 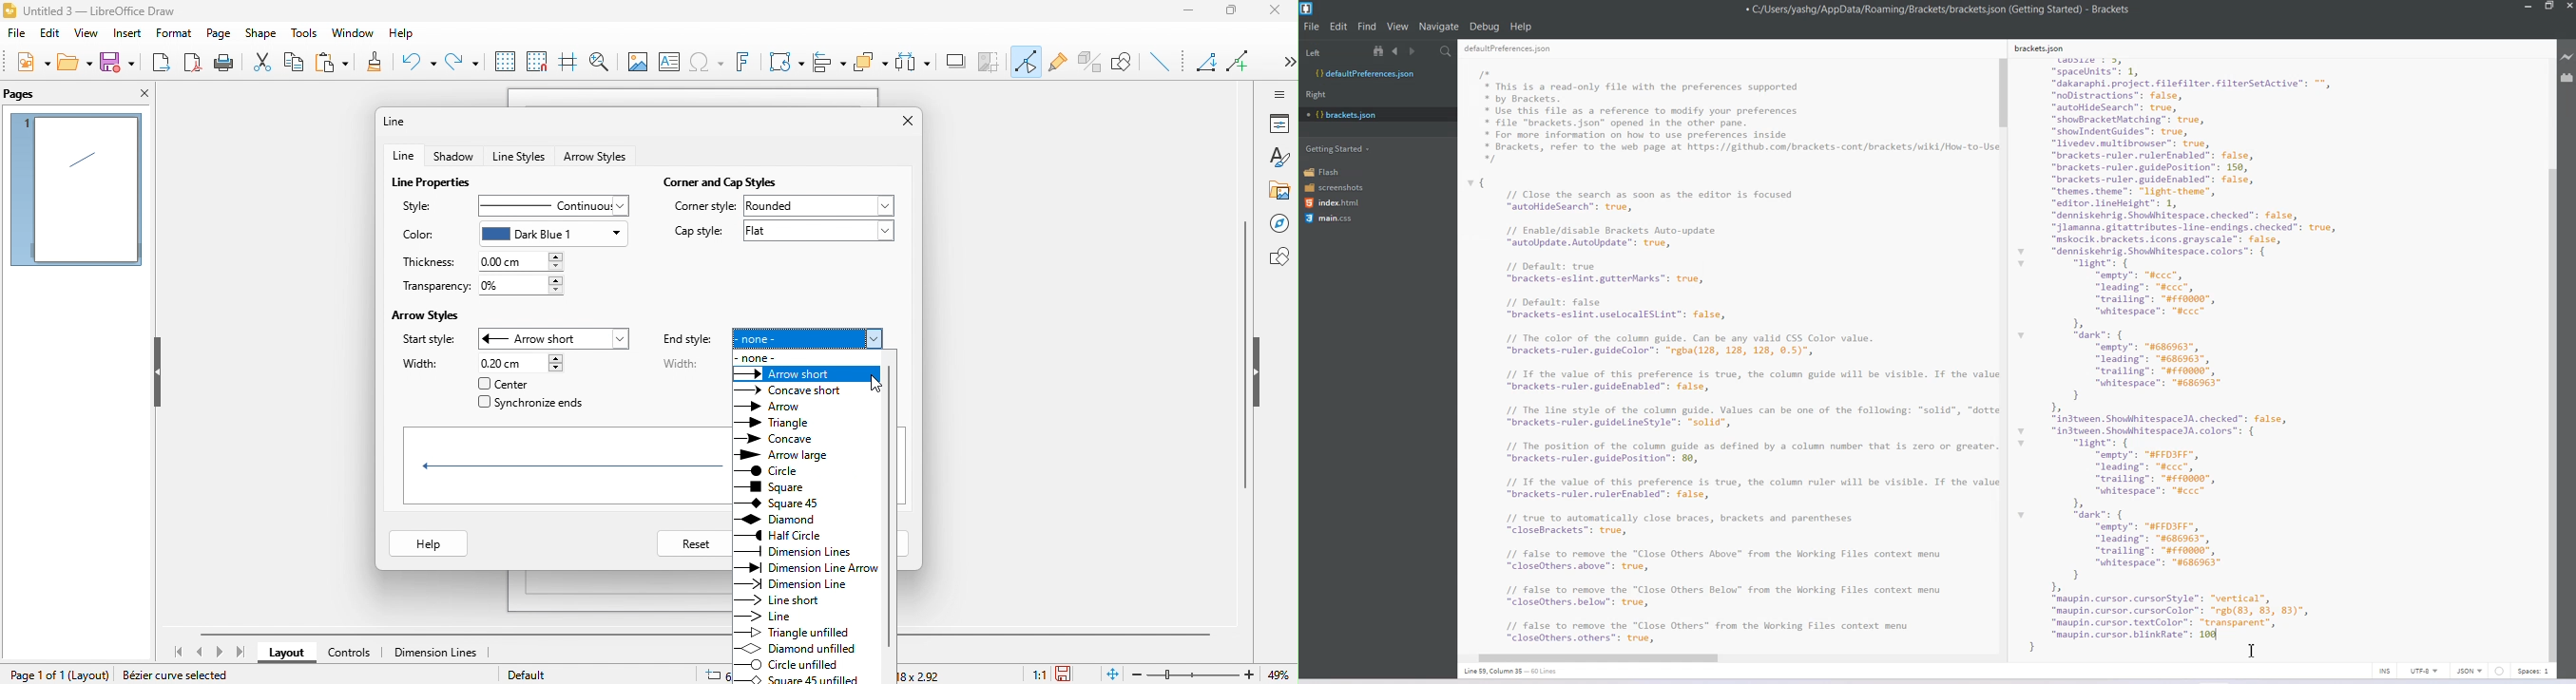 What do you see at coordinates (182, 676) in the screenshot?
I see `Bezier curve selected` at bounding box center [182, 676].